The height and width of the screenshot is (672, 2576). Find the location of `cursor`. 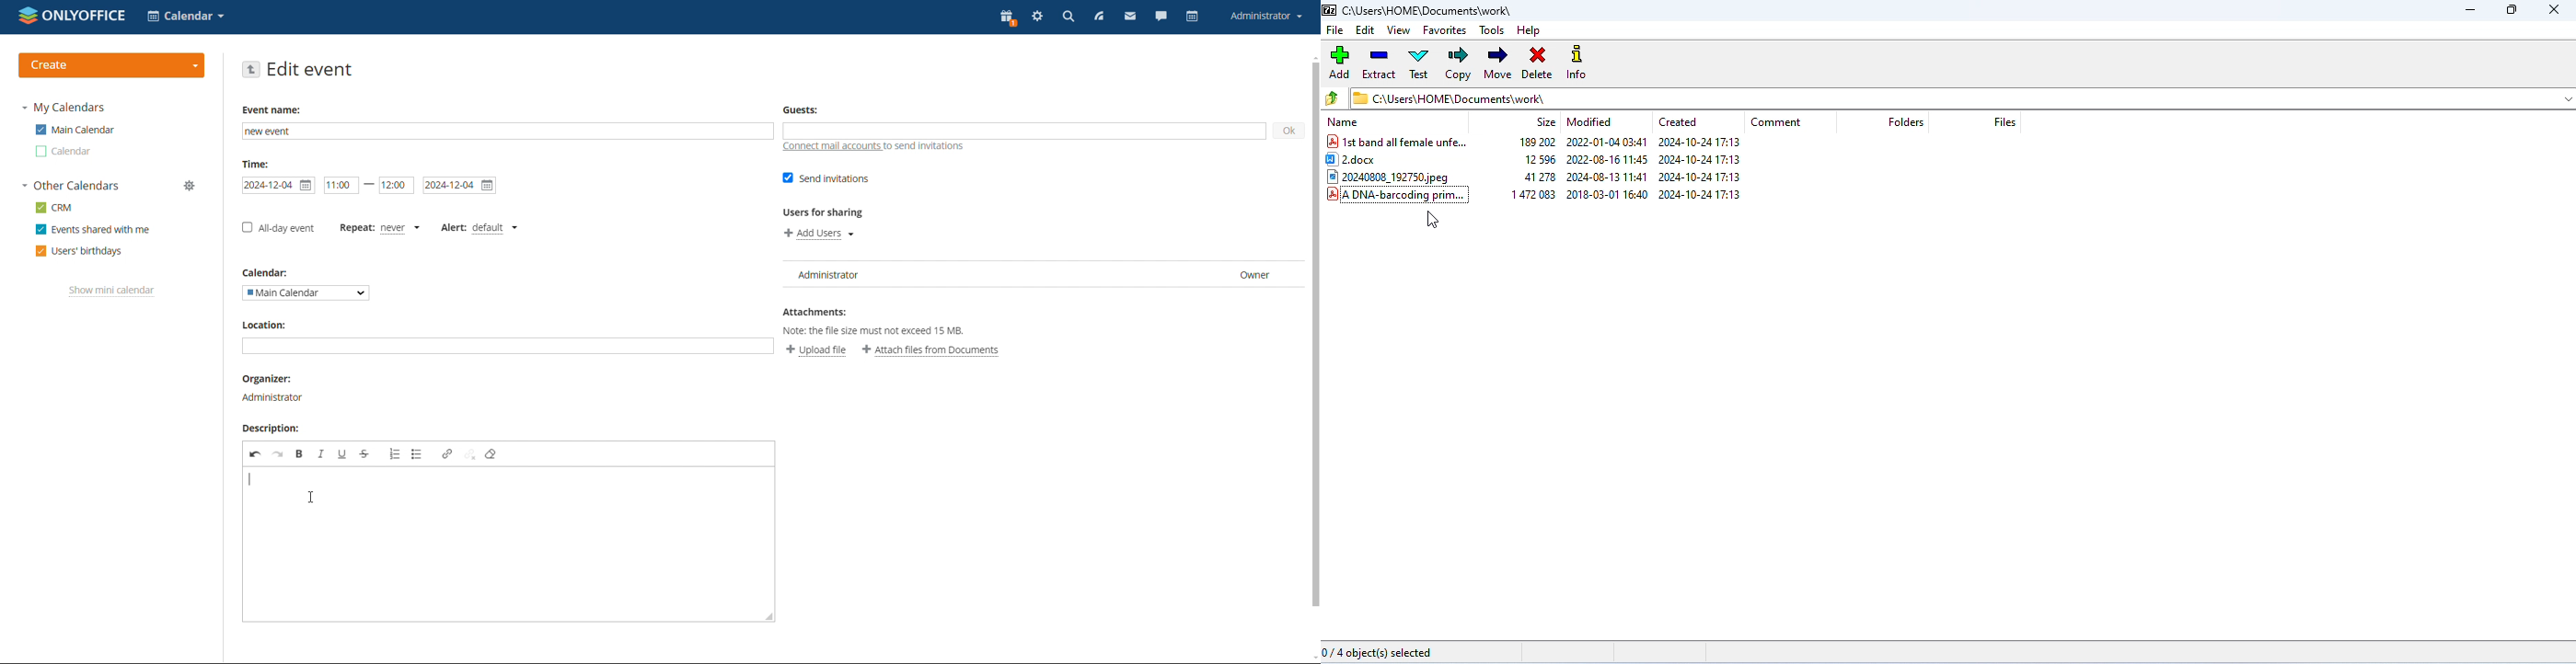

cursor is located at coordinates (312, 497).